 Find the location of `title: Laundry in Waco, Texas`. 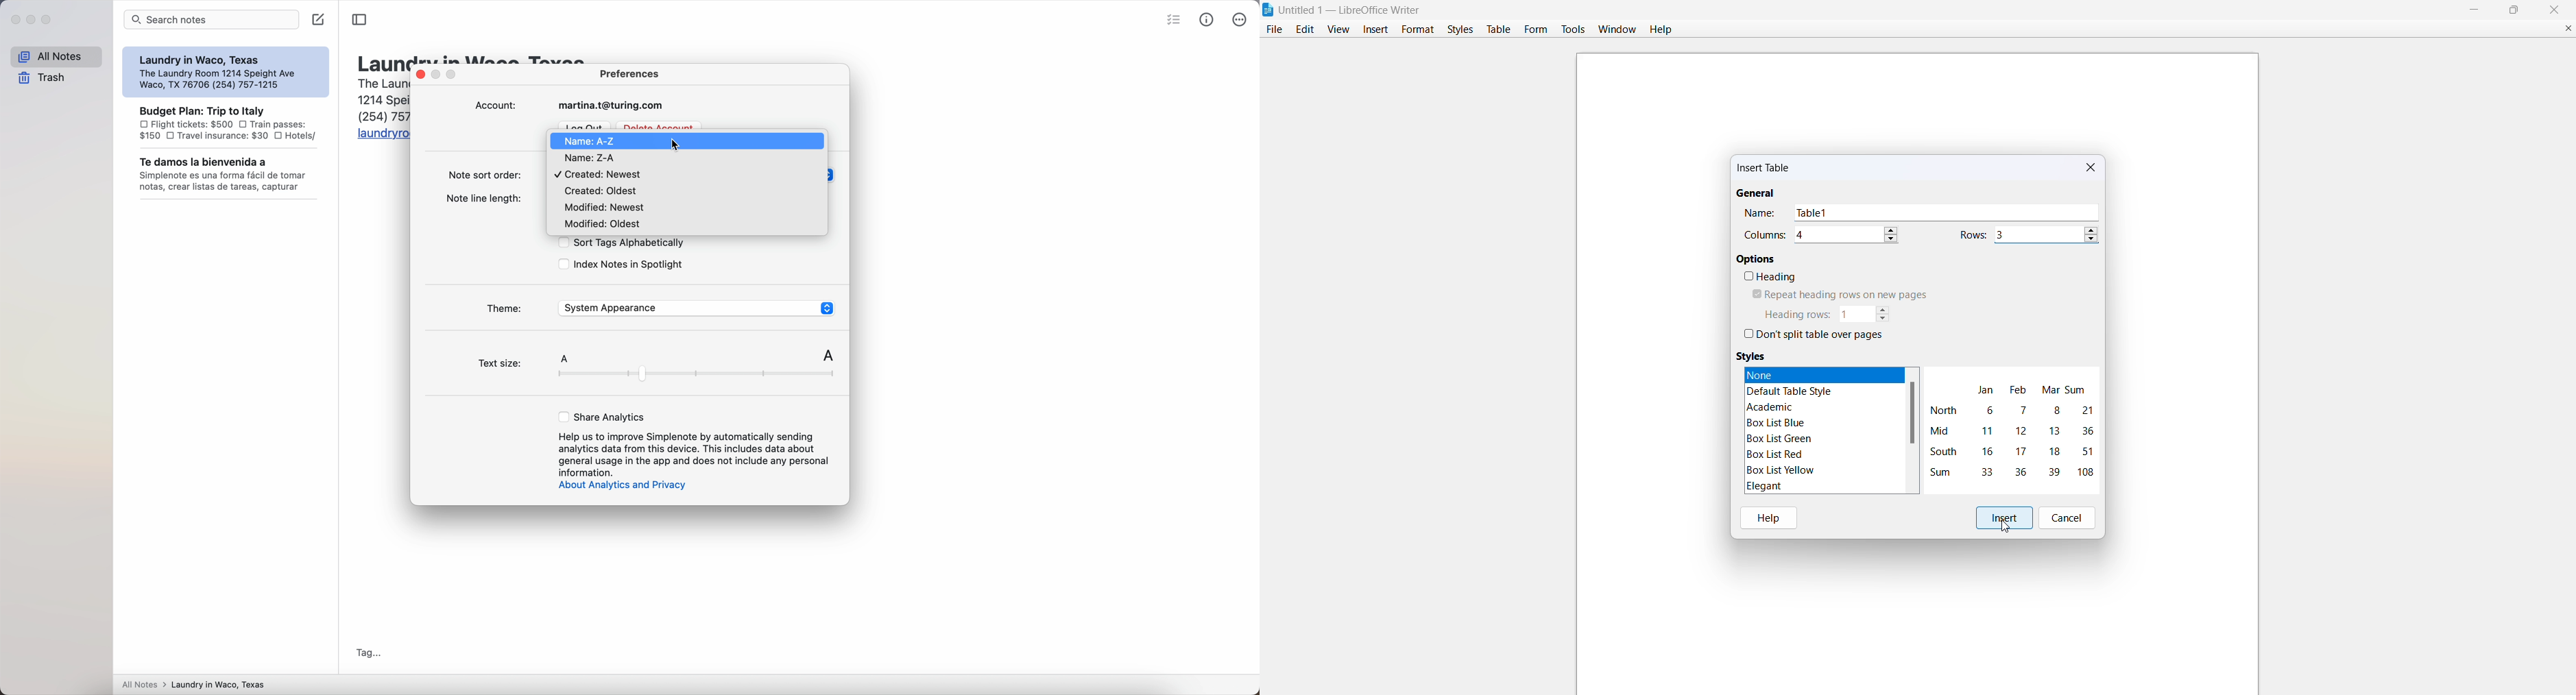

title: Laundry in Waco, Texas is located at coordinates (381, 61).